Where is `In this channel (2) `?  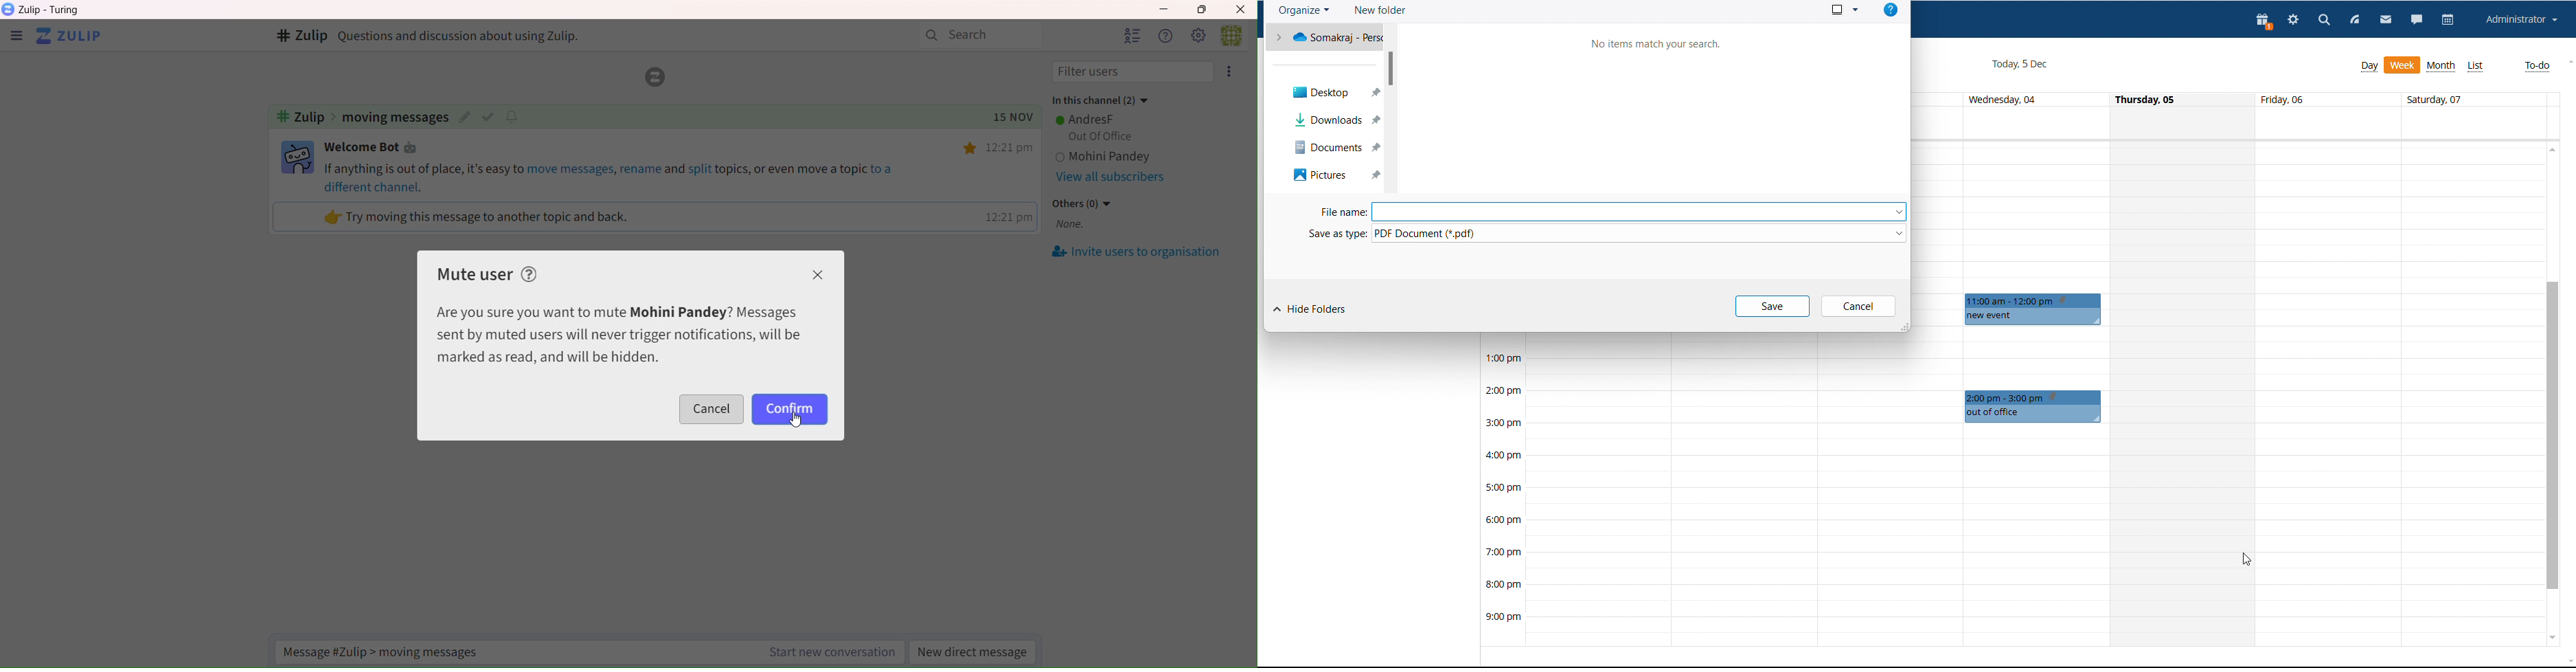 In this channel (2)  is located at coordinates (1099, 98).